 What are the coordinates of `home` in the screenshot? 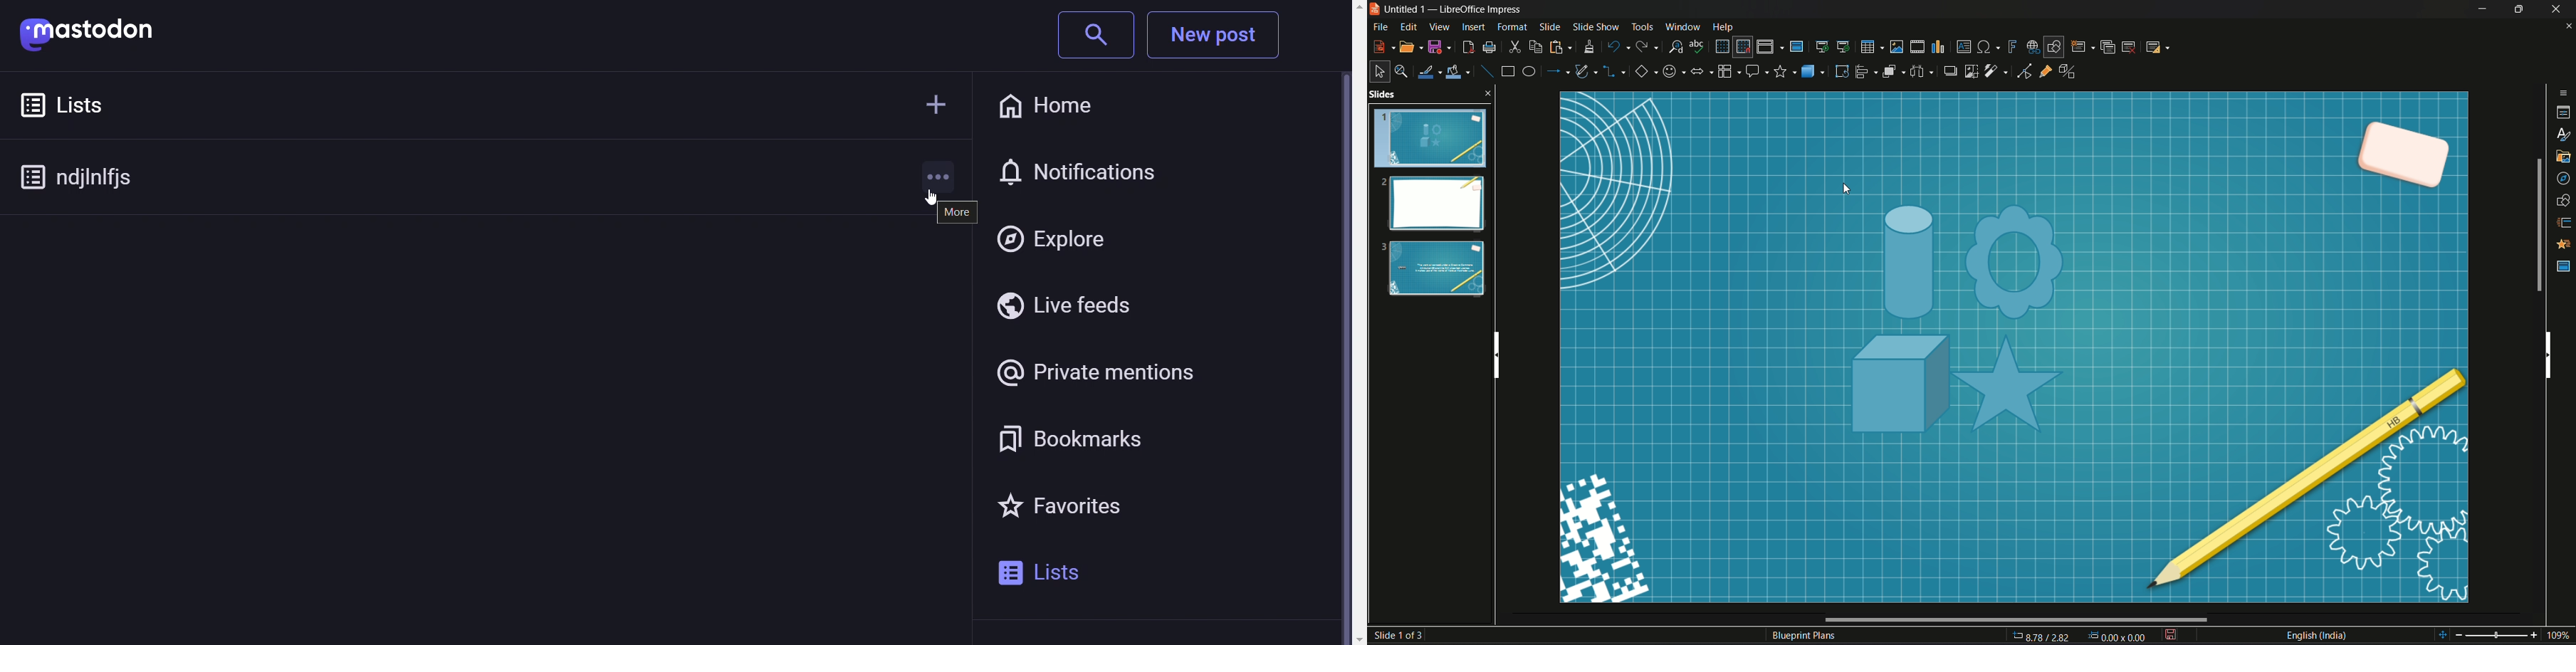 It's located at (1054, 105).